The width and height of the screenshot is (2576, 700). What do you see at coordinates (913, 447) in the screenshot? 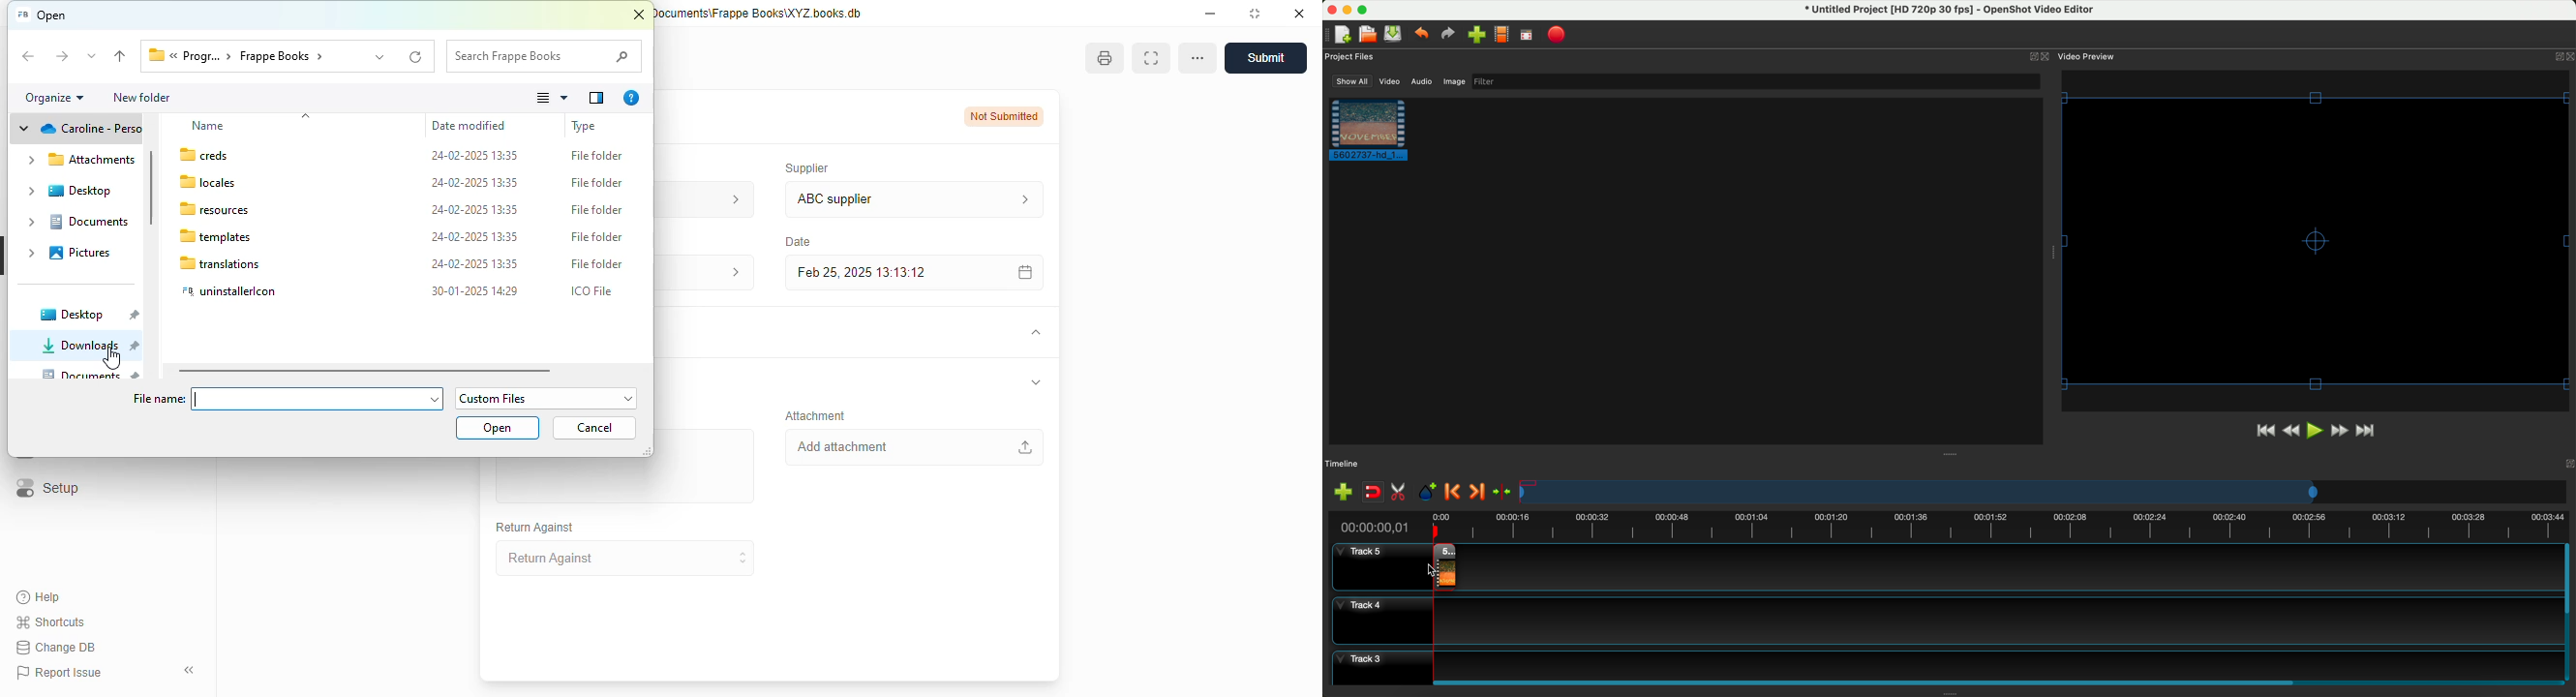
I see `add attachment` at bounding box center [913, 447].